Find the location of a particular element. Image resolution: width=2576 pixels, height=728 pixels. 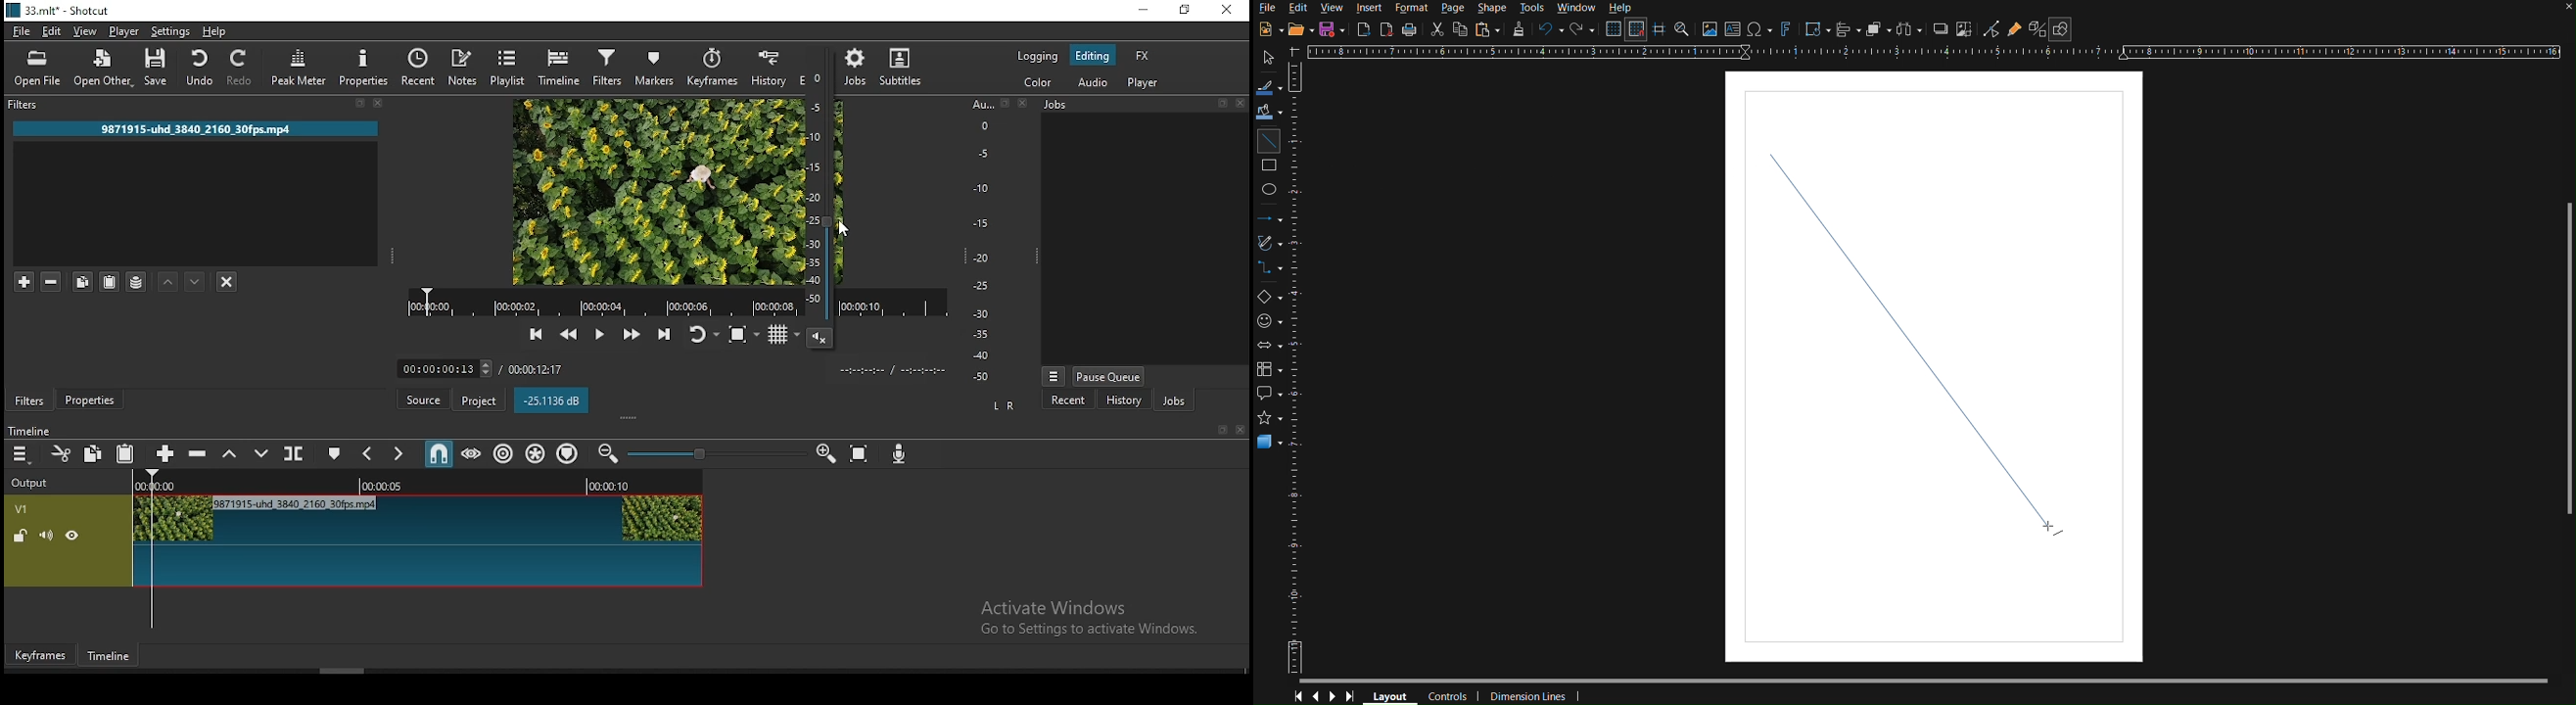

Basic Shapes is located at coordinates (1270, 297).